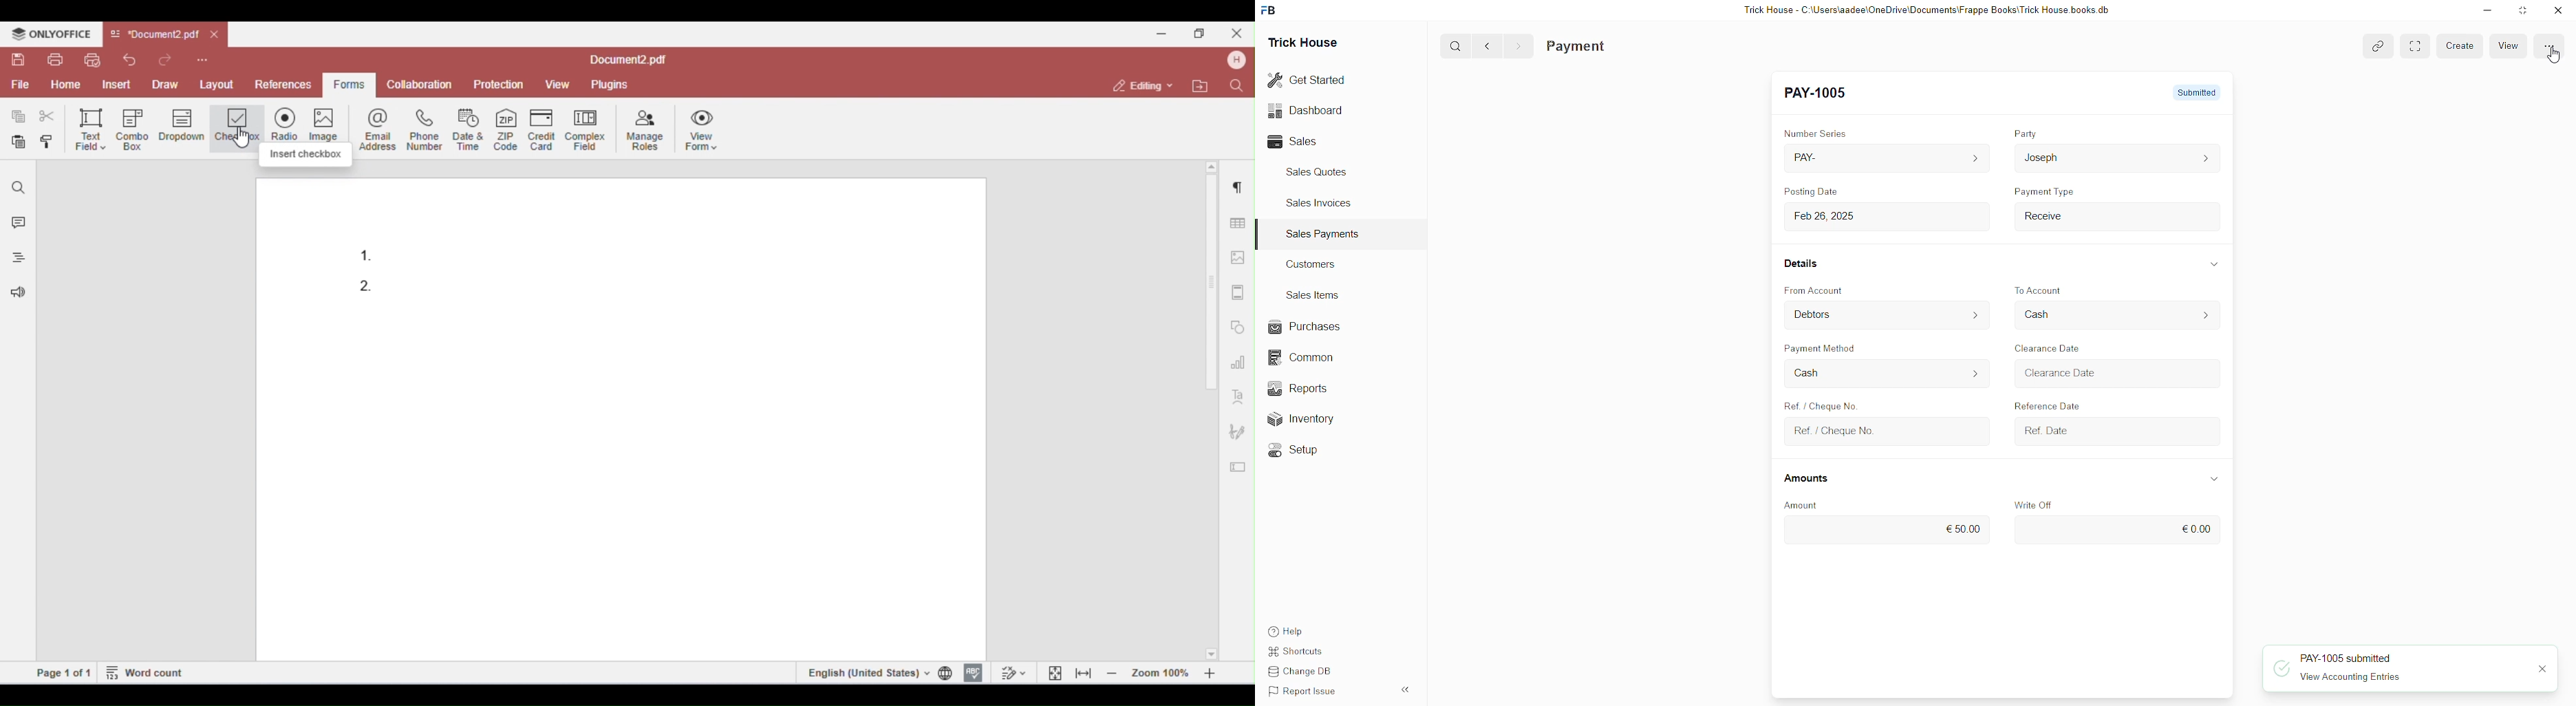 The image size is (2576, 728). I want to click on Payment Type, so click(2113, 217).